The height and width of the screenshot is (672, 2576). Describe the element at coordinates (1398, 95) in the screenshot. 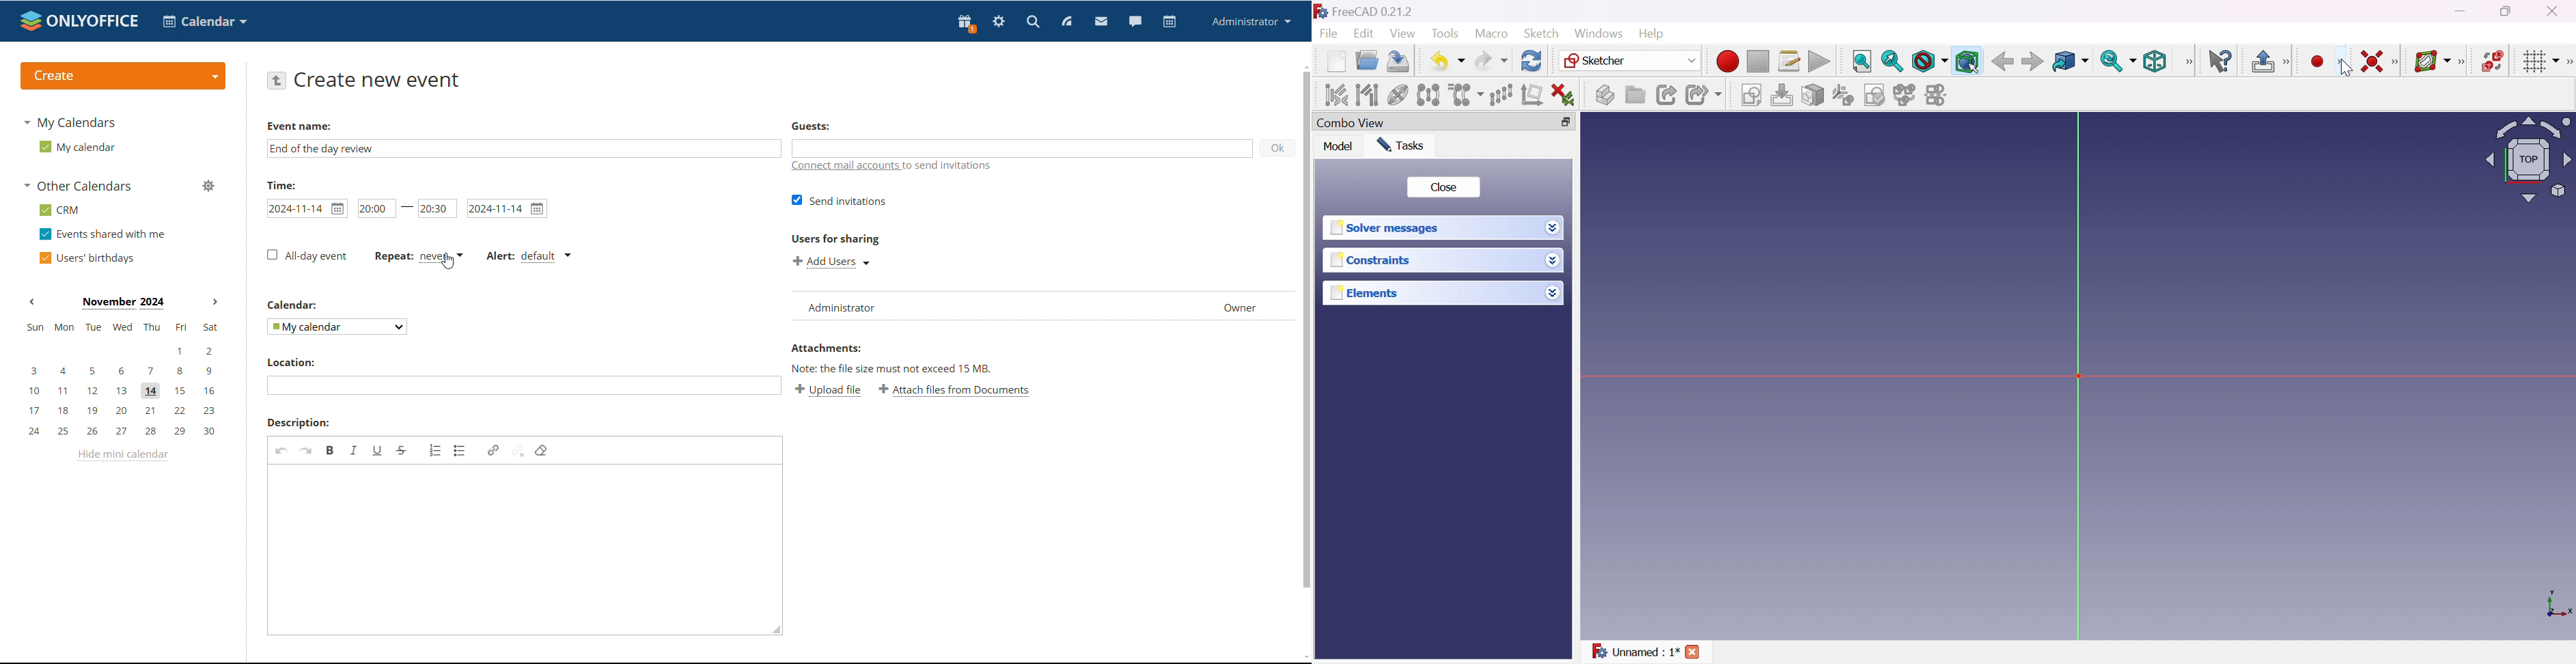

I see `Show/hide internal geometry` at that location.